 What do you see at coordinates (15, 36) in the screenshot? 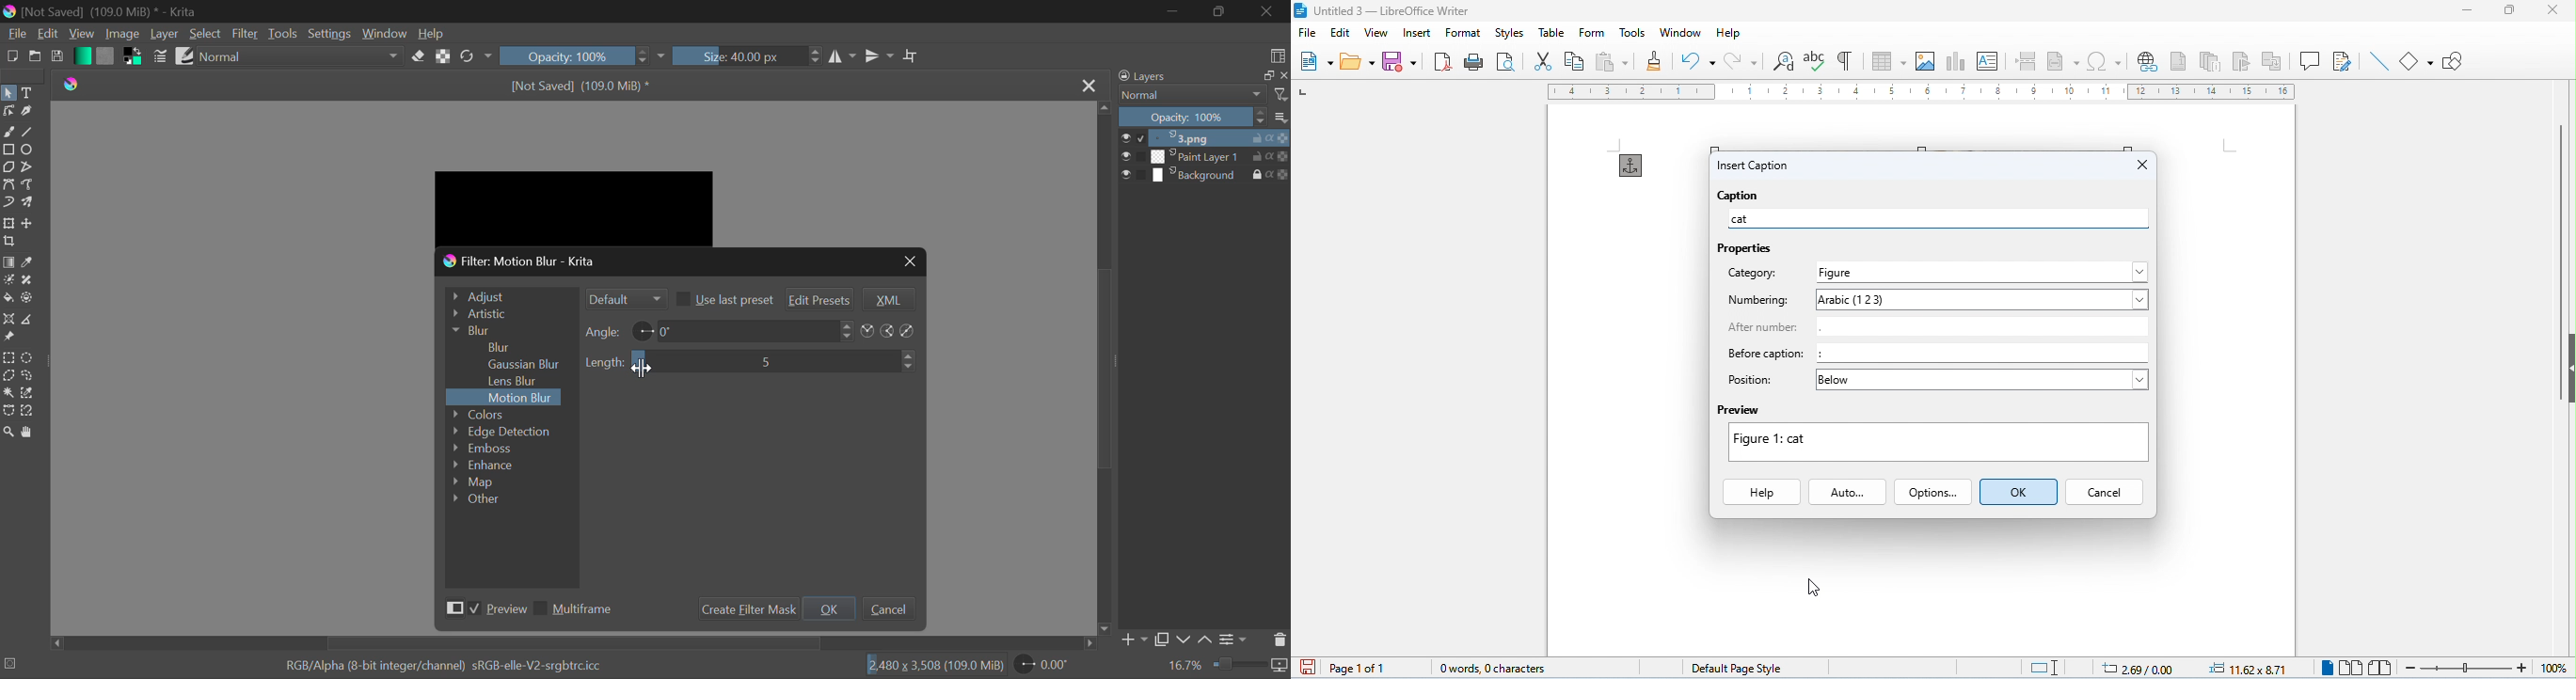
I see `File` at bounding box center [15, 36].